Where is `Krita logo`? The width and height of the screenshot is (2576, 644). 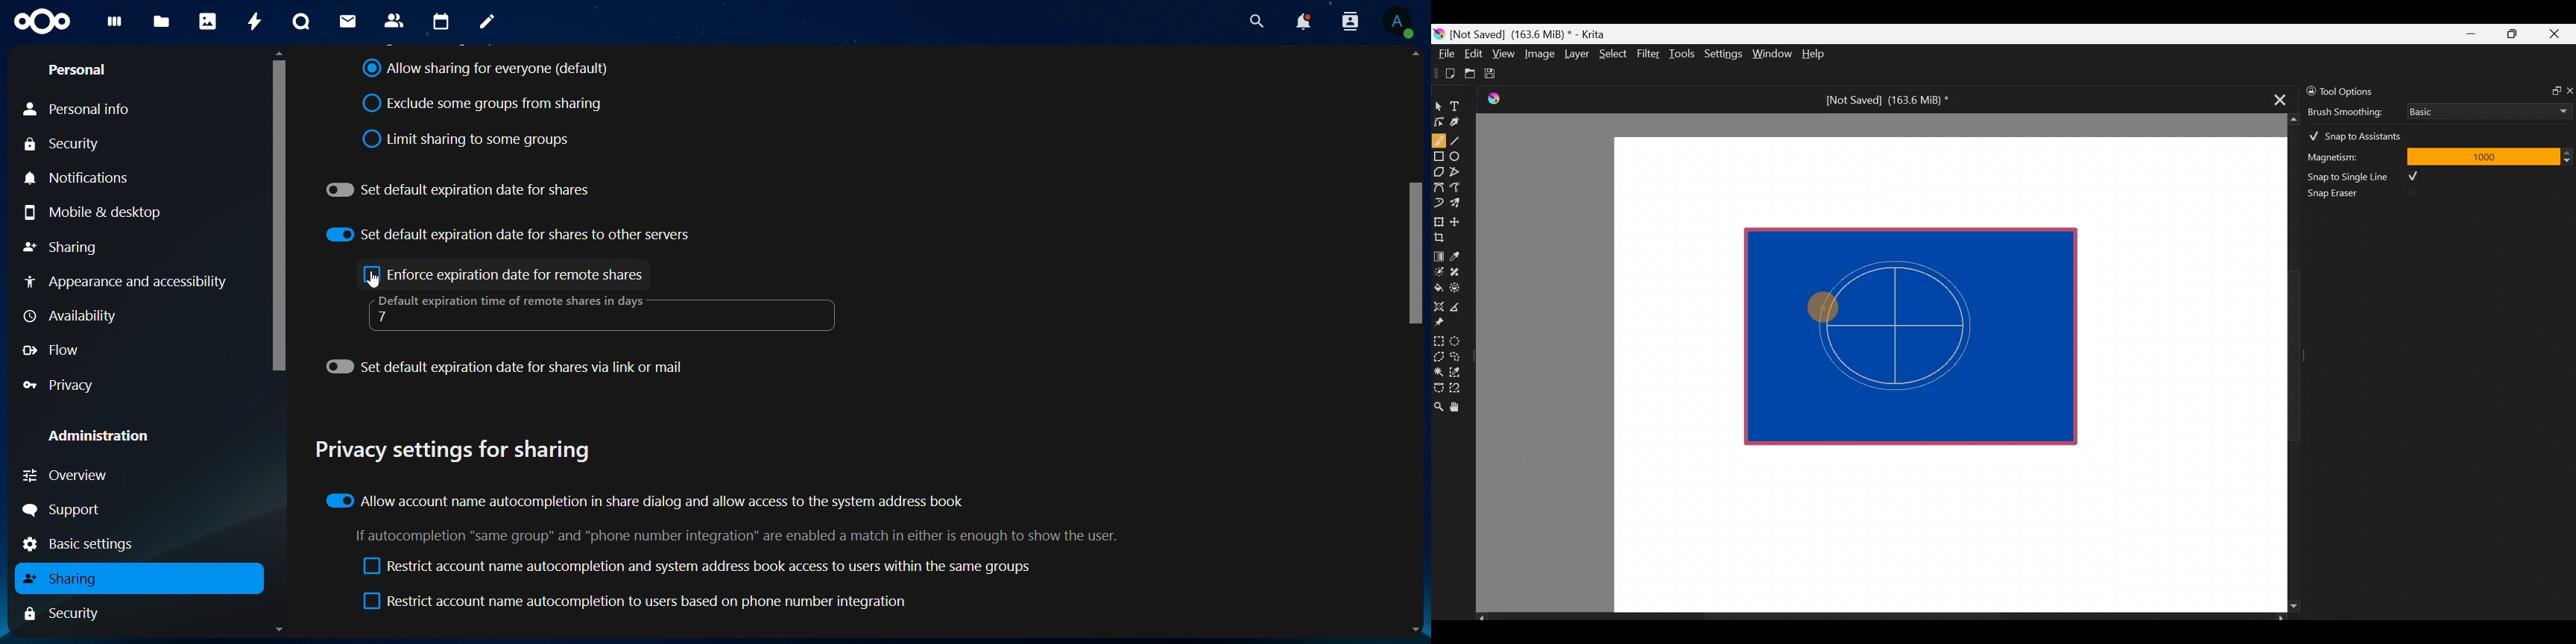
Krita logo is located at coordinates (1439, 33).